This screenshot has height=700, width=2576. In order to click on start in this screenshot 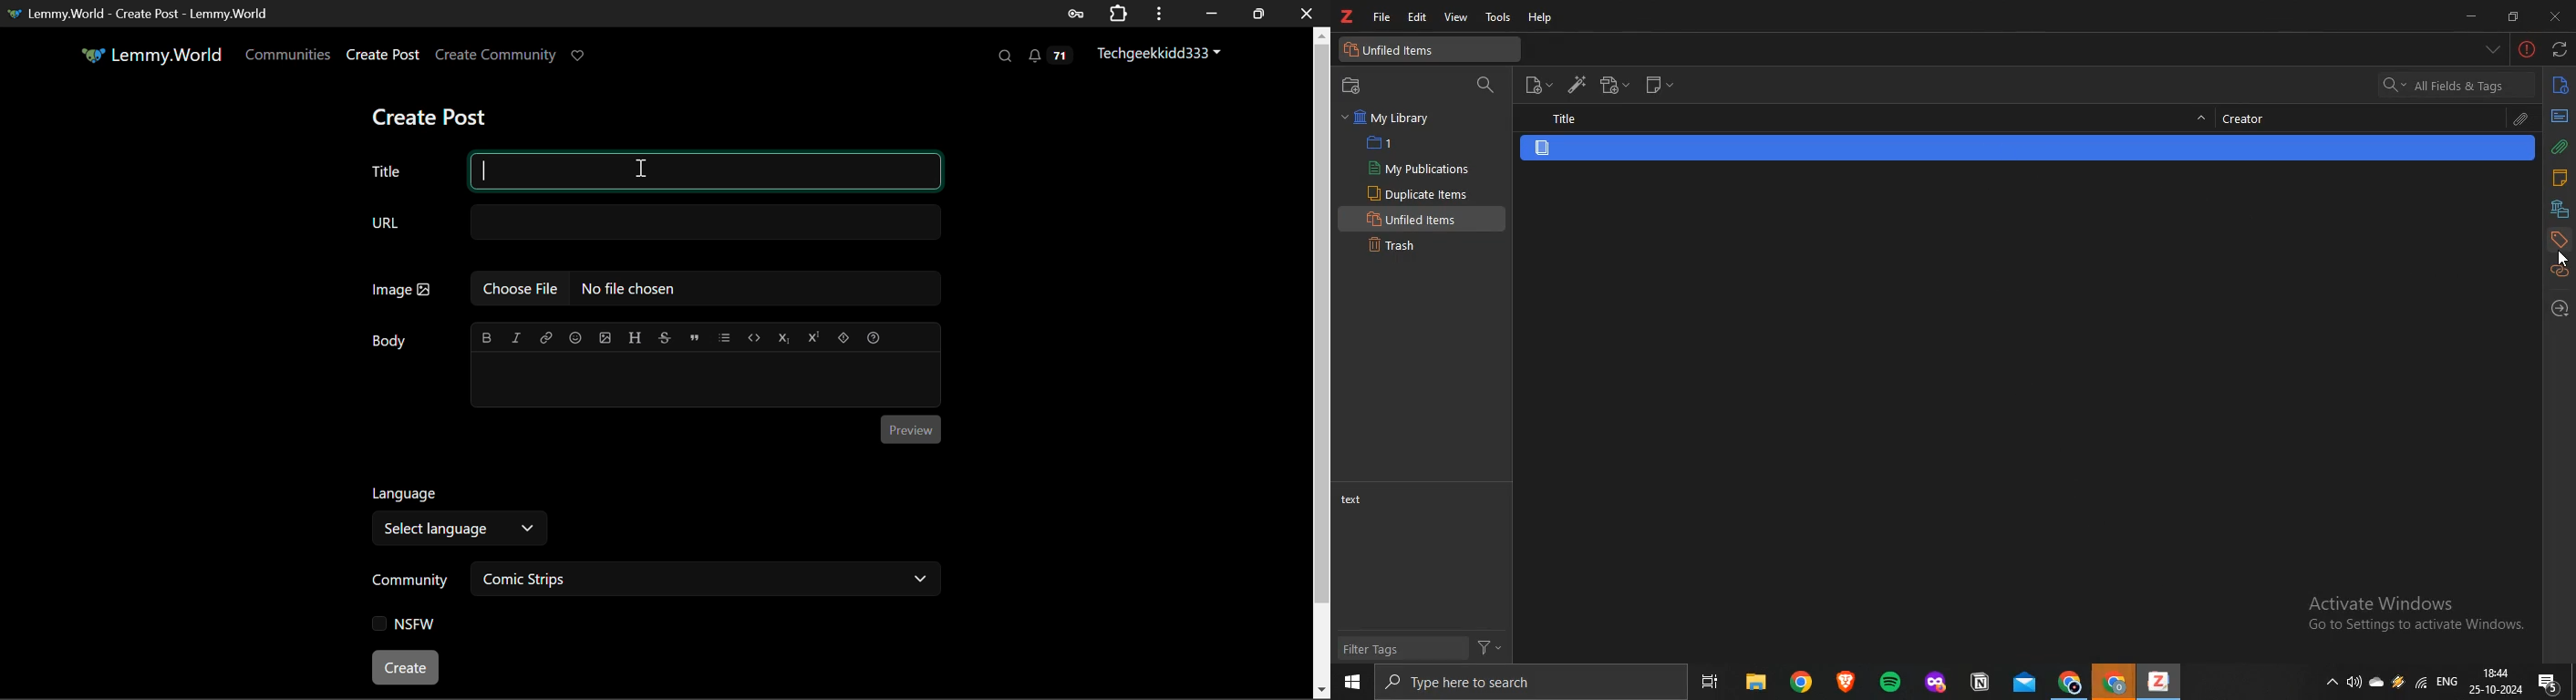, I will do `click(1349, 684)`.